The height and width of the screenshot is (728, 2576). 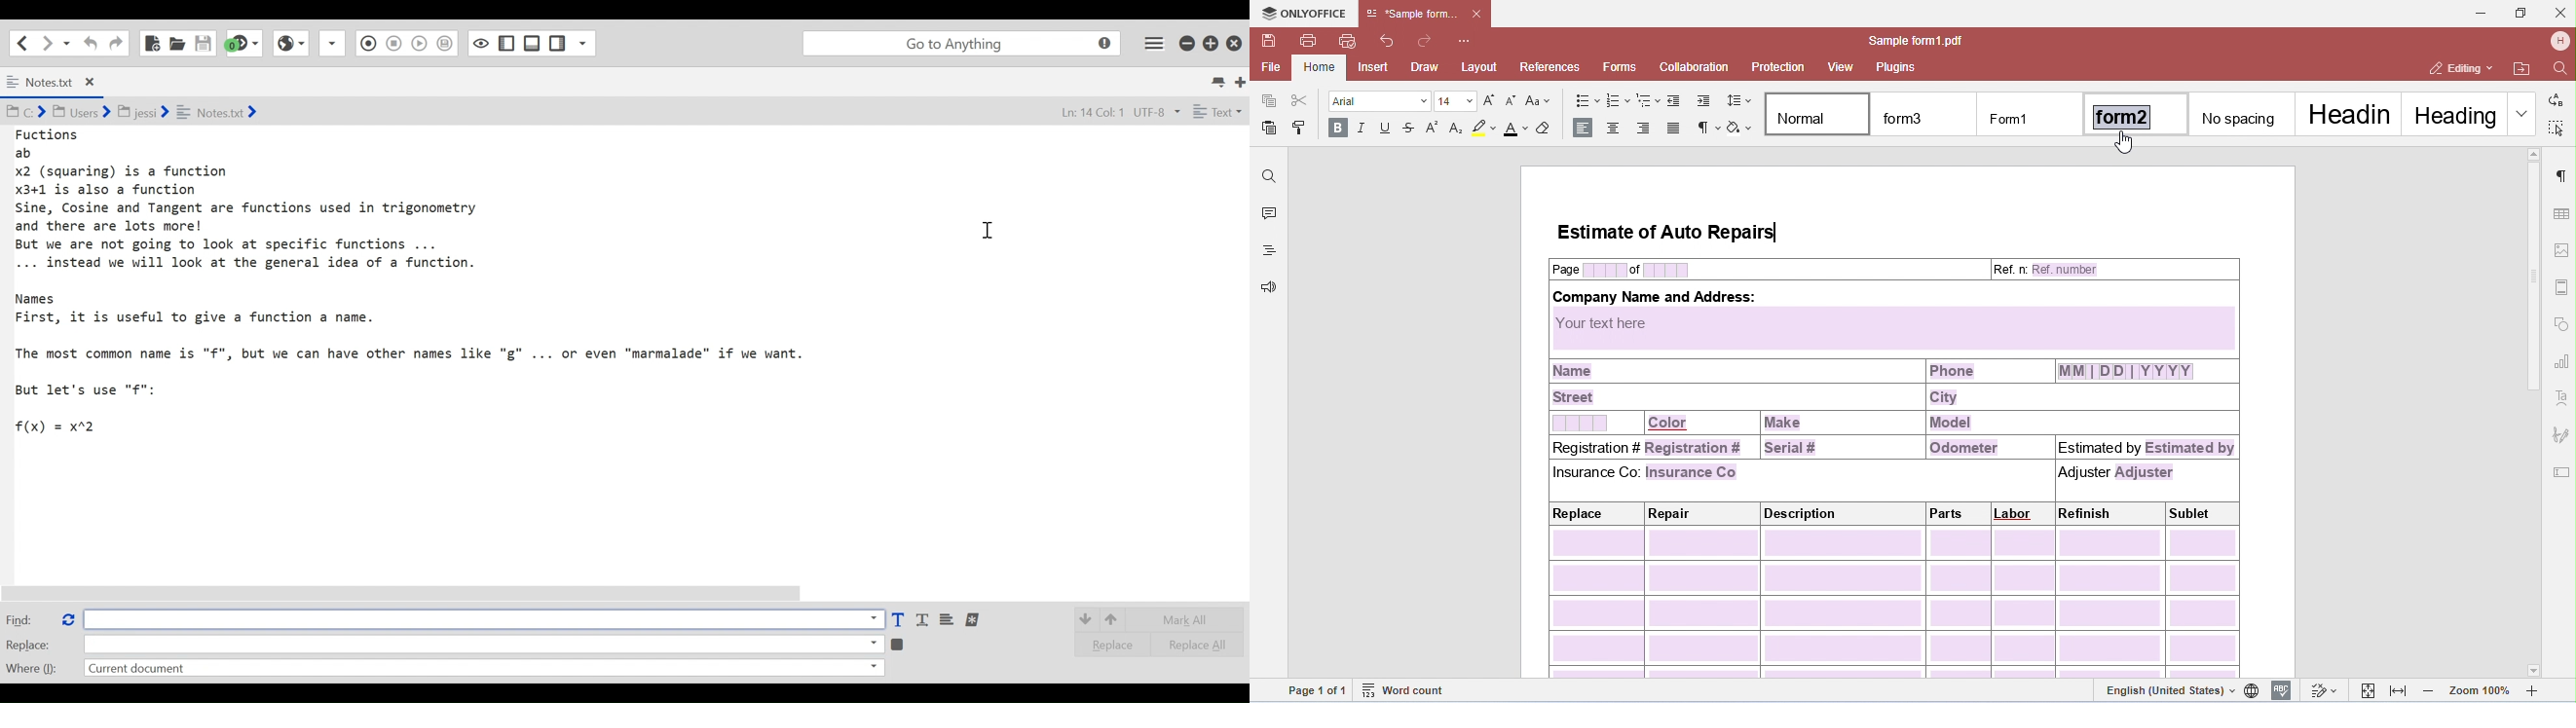 I want to click on Cd BY Users ¥ BJ jessi ¥ = Notesixt &, so click(x=159, y=113).